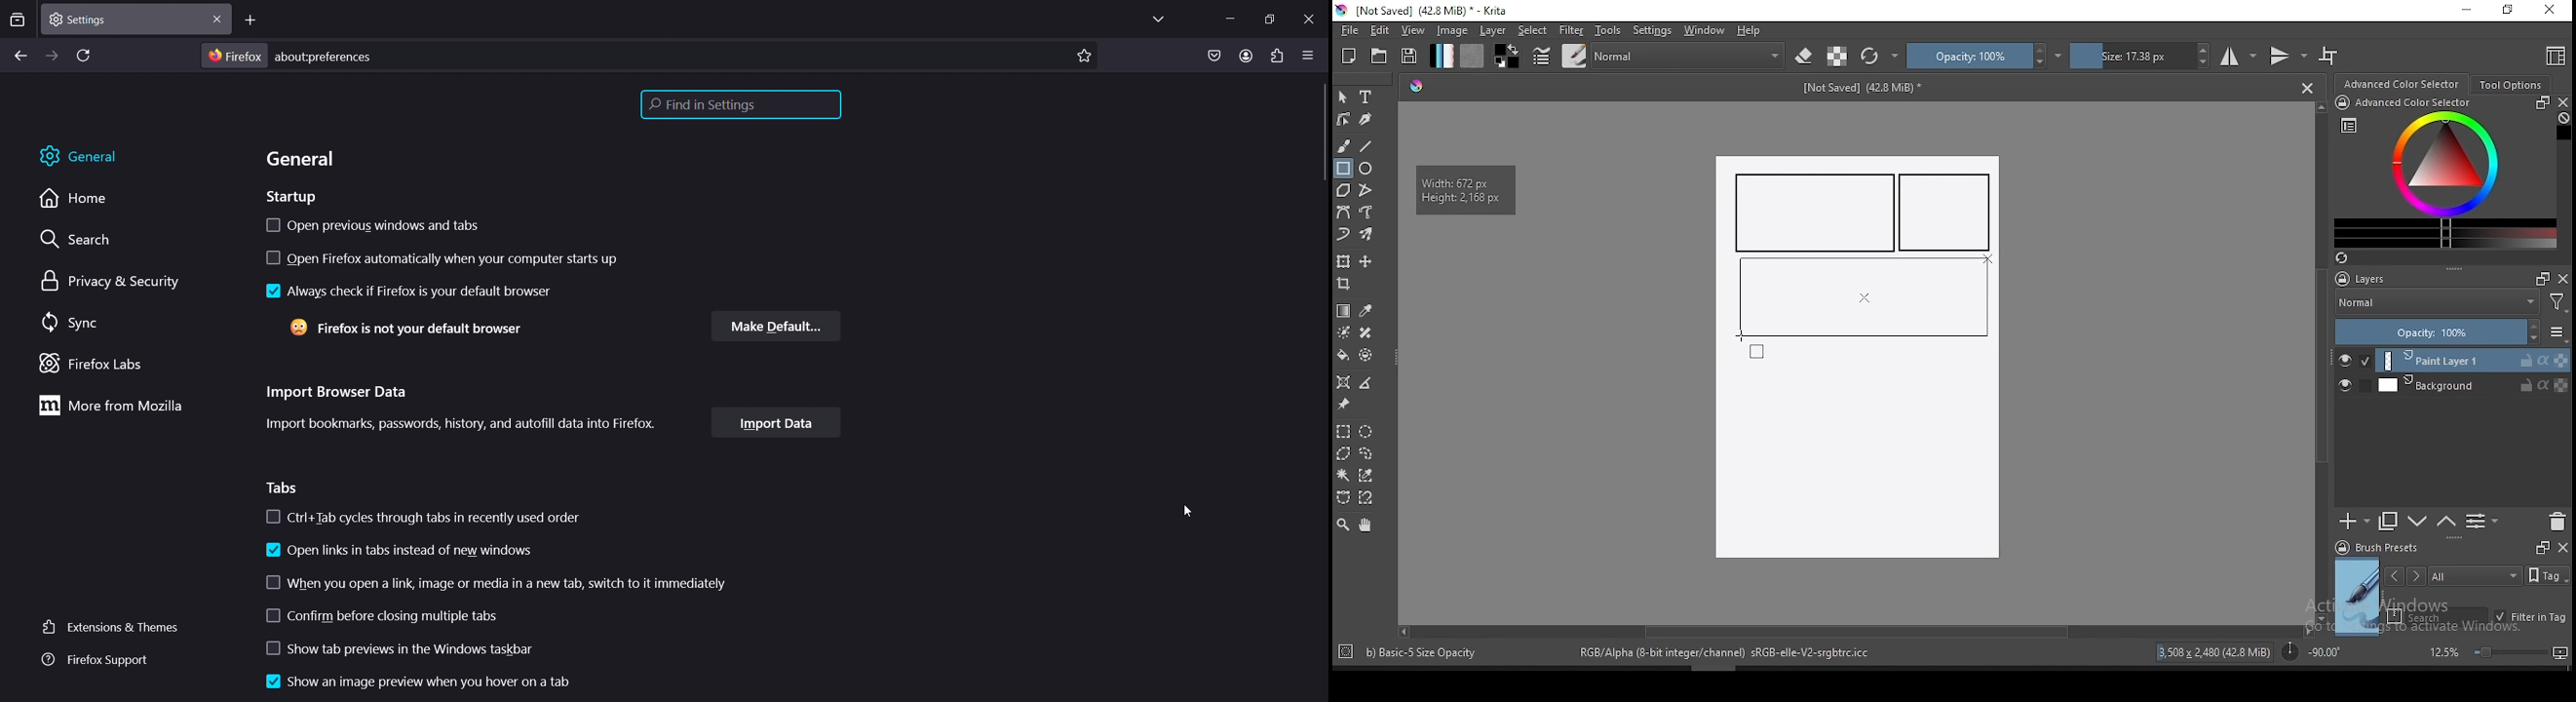 The image size is (2576, 728). What do you see at coordinates (1346, 286) in the screenshot?
I see `crop tool` at bounding box center [1346, 286].